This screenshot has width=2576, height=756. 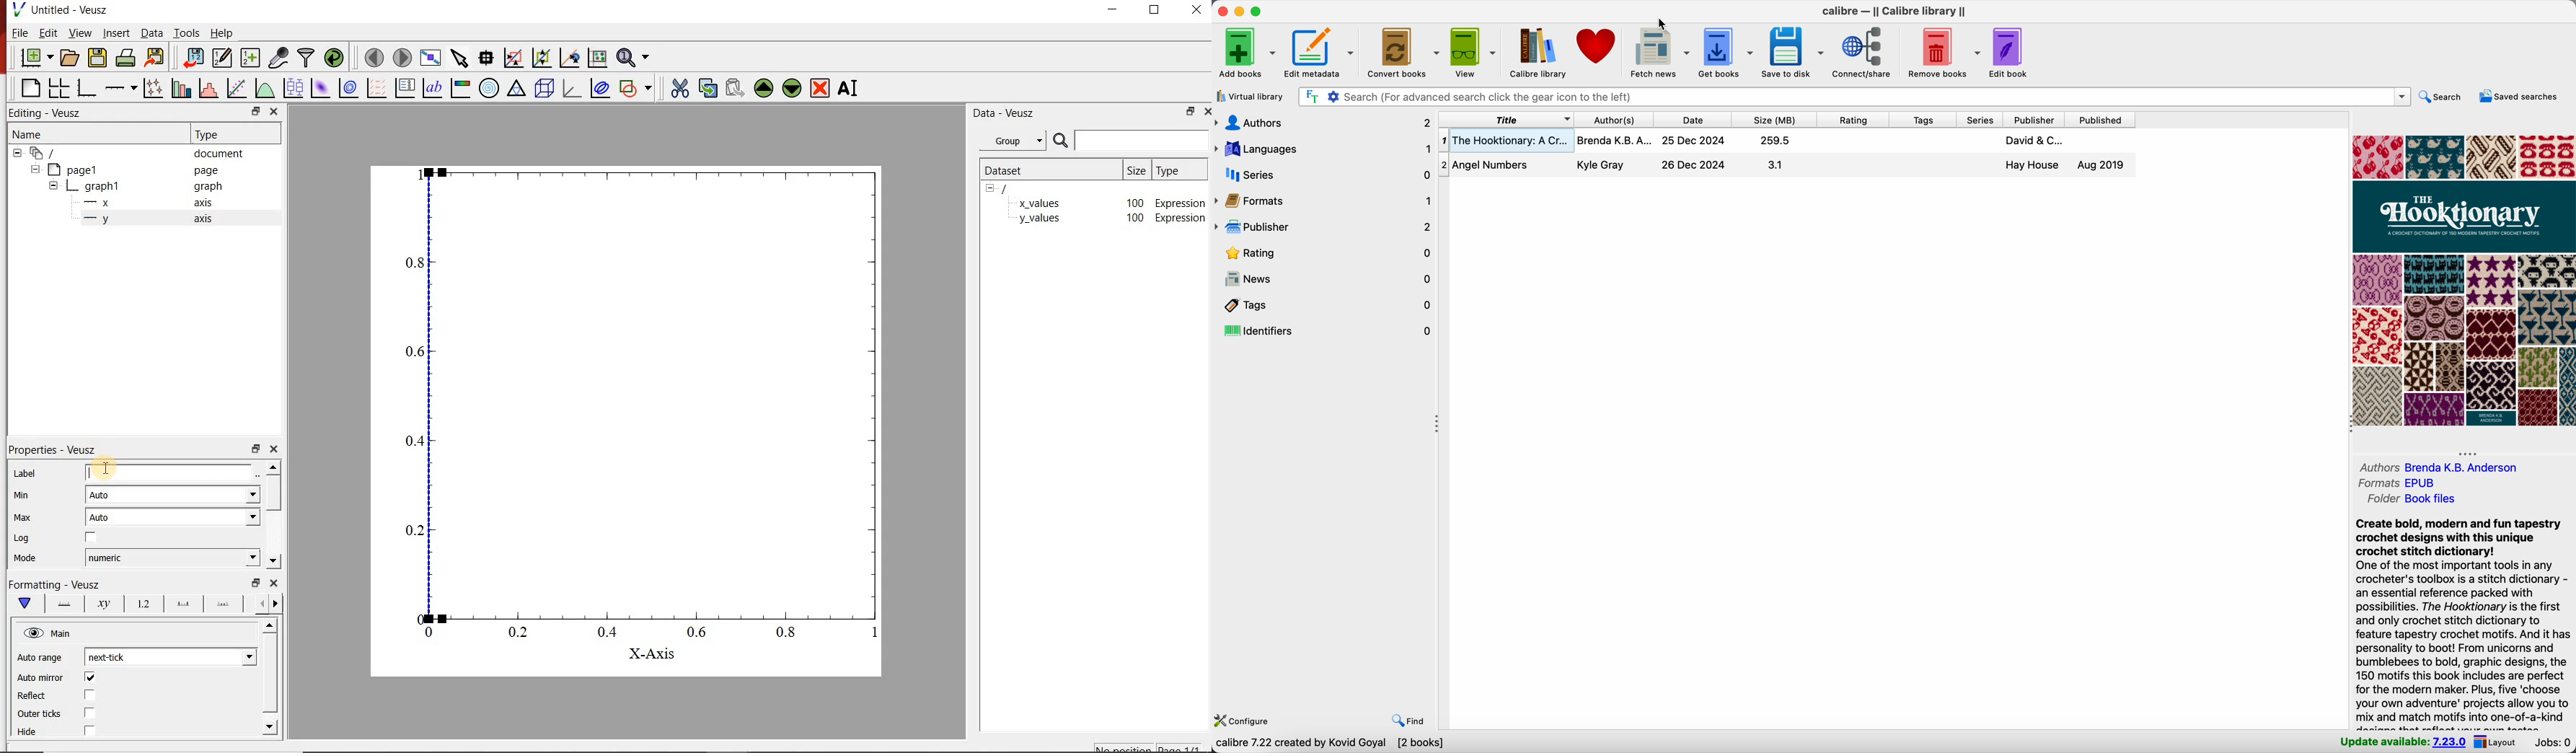 What do you see at coordinates (2551, 743) in the screenshot?
I see `jobs: 0` at bounding box center [2551, 743].